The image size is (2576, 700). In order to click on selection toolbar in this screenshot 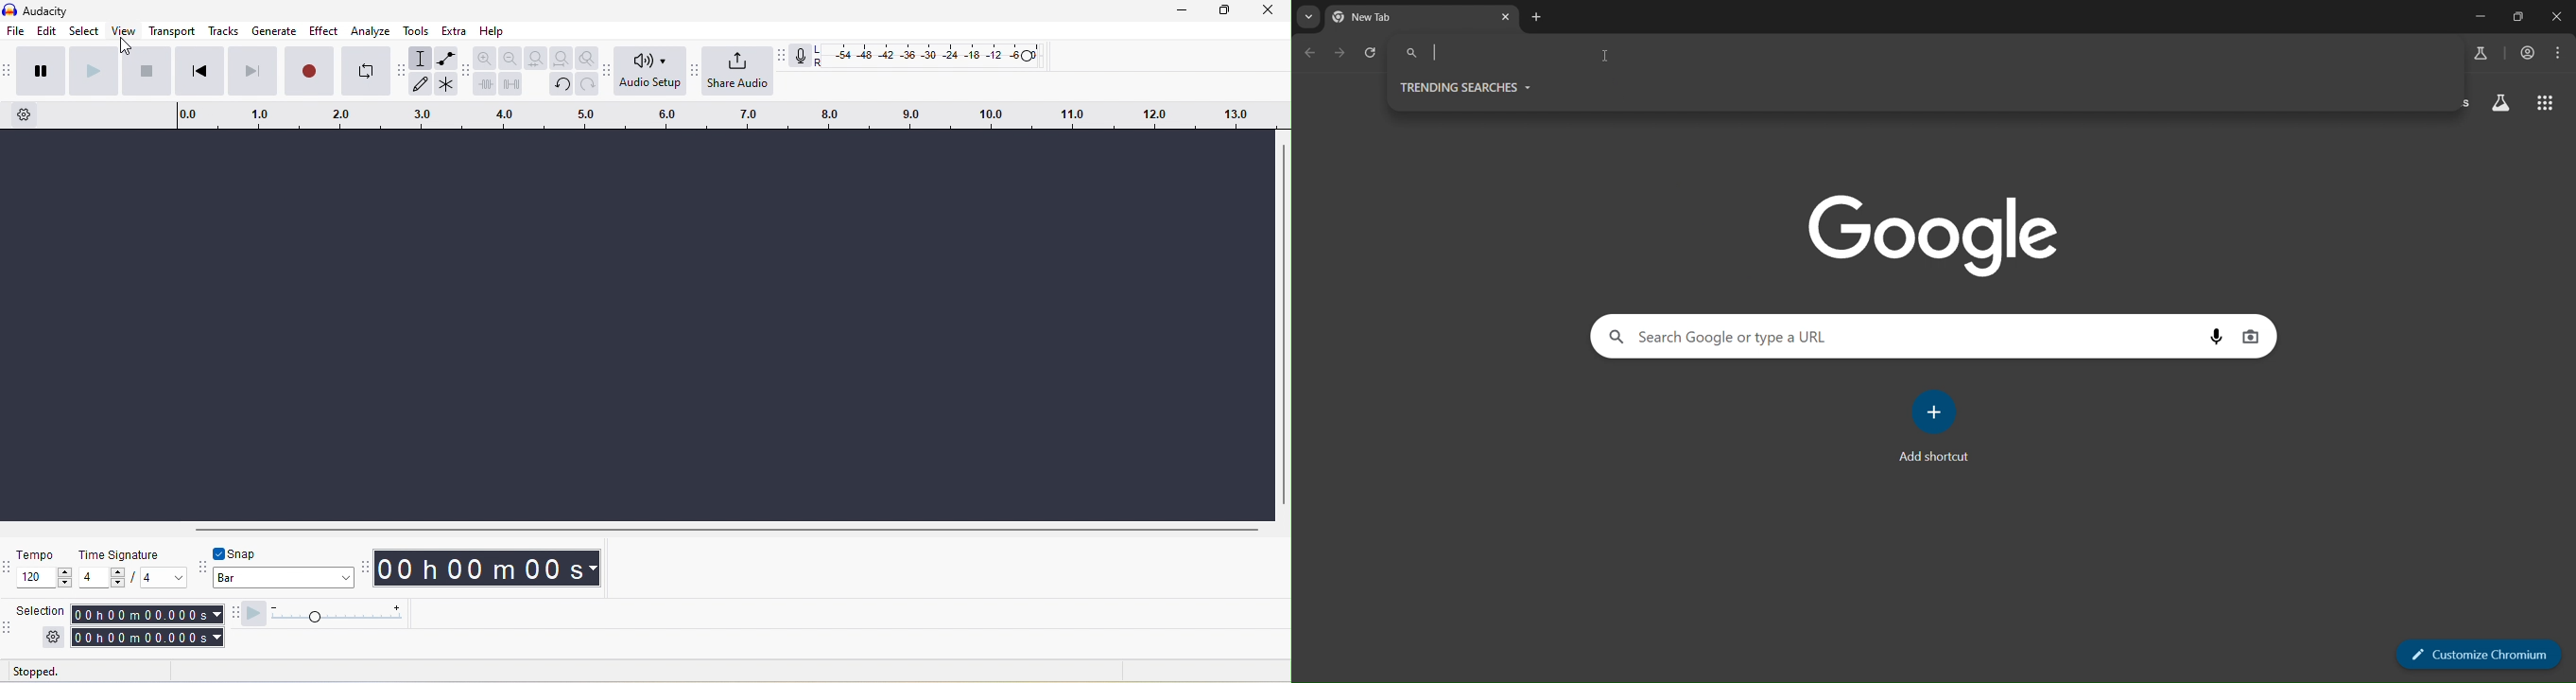, I will do `click(8, 632)`.